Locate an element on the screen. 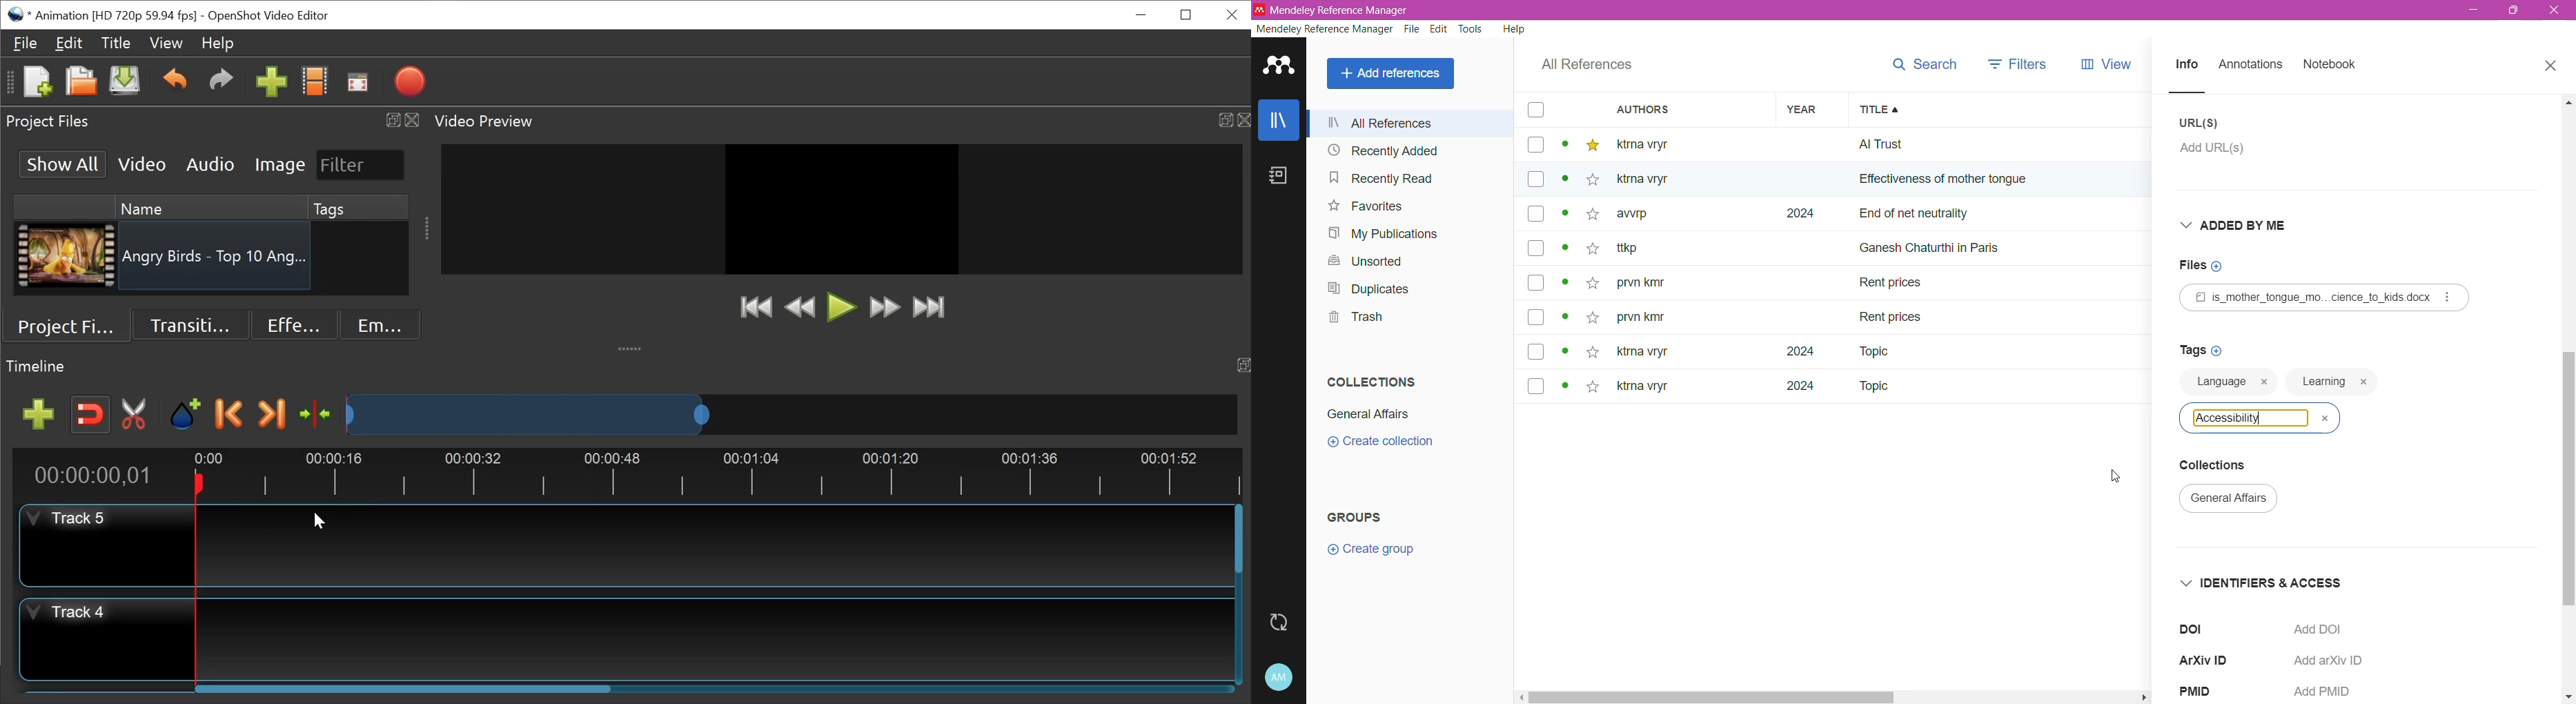 This screenshot has height=728, width=2576. star is located at coordinates (1590, 284).